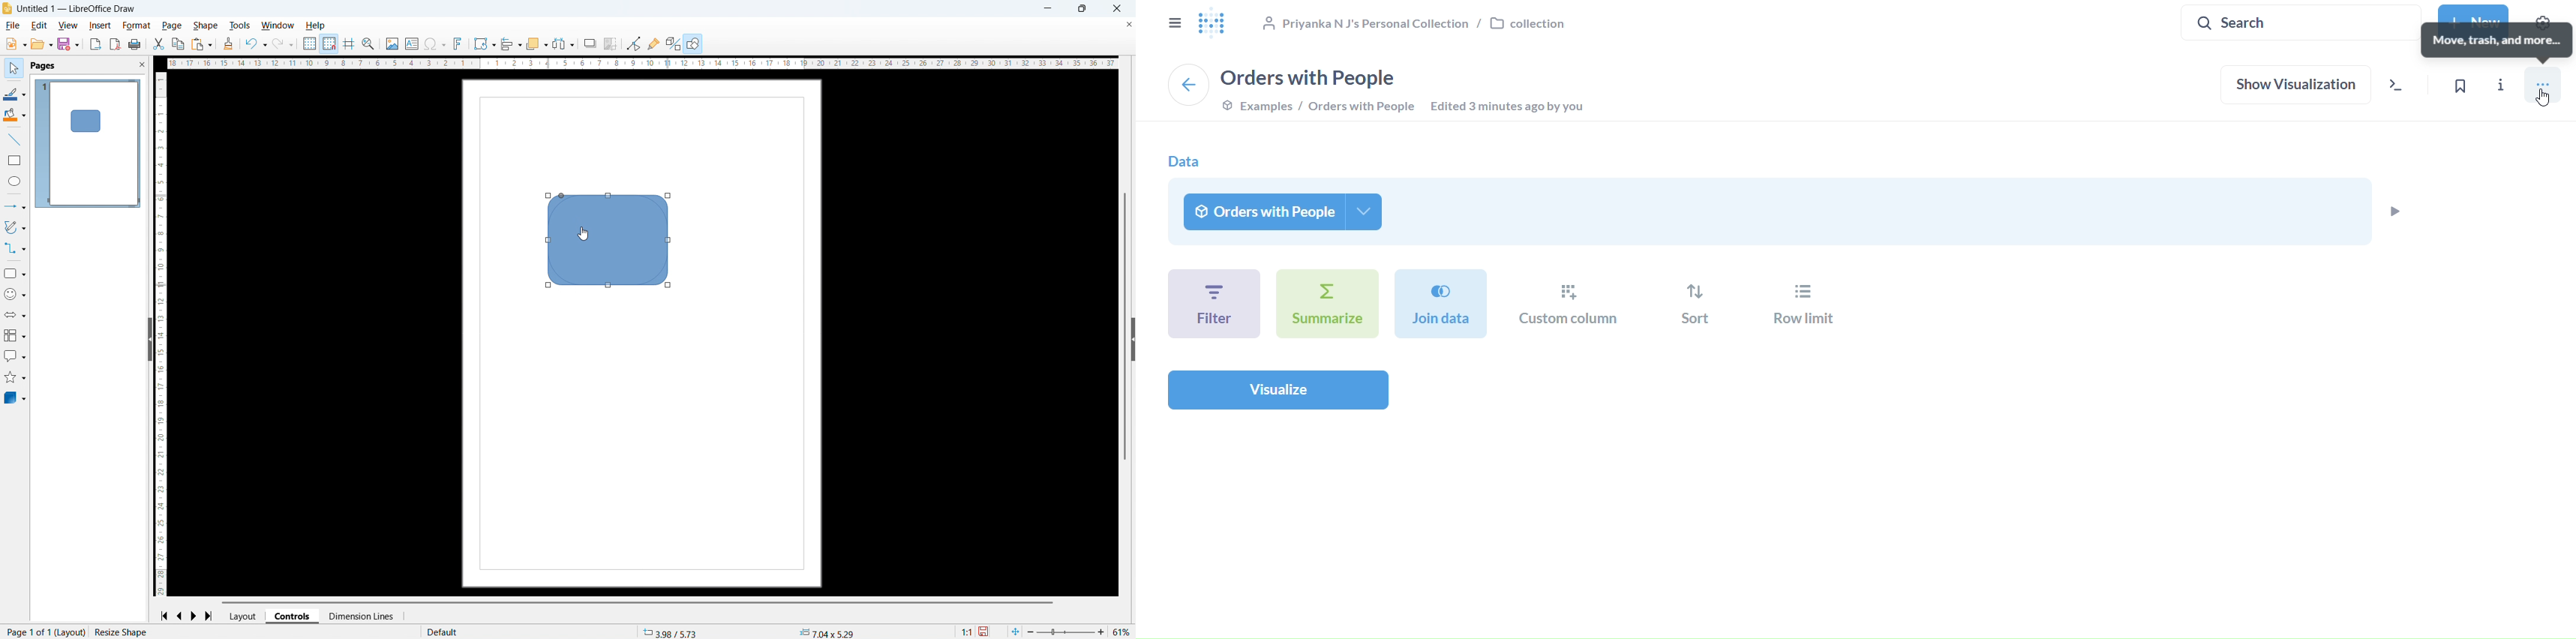  What do you see at coordinates (172, 25) in the screenshot?
I see `Page ` at bounding box center [172, 25].